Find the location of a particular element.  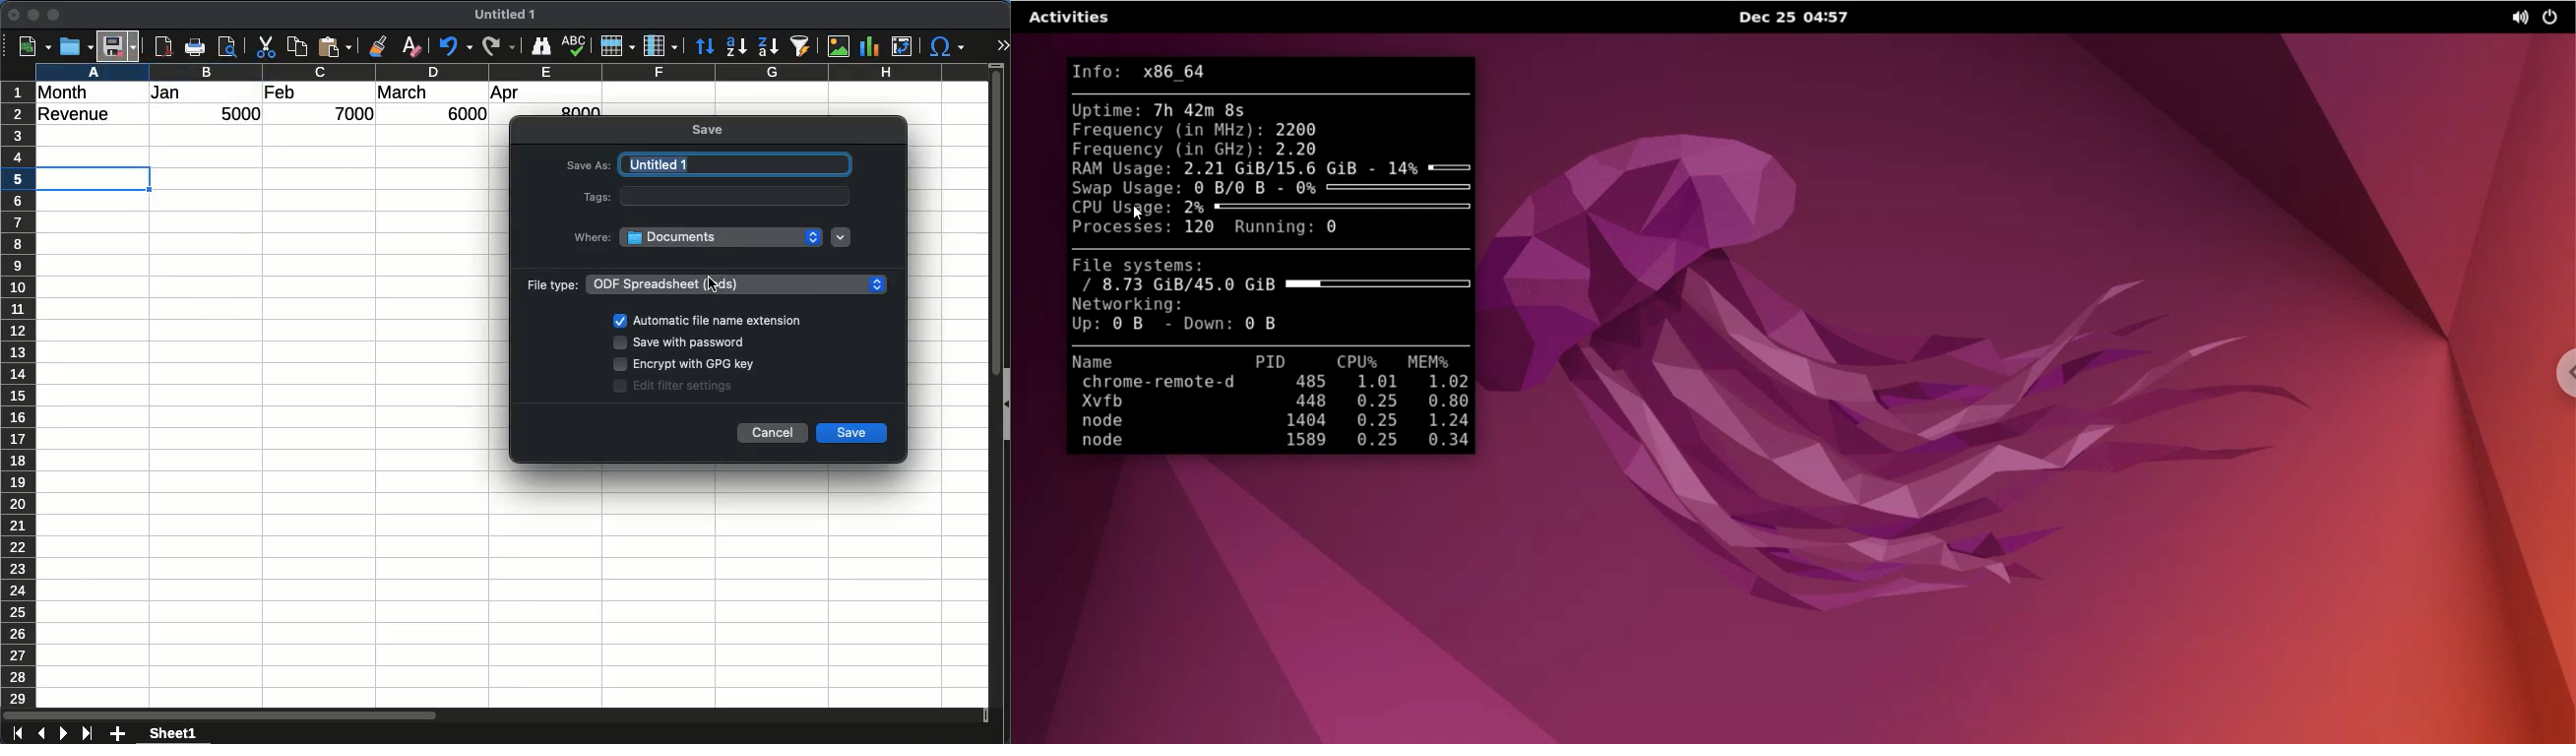

print preview is located at coordinates (229, 48).